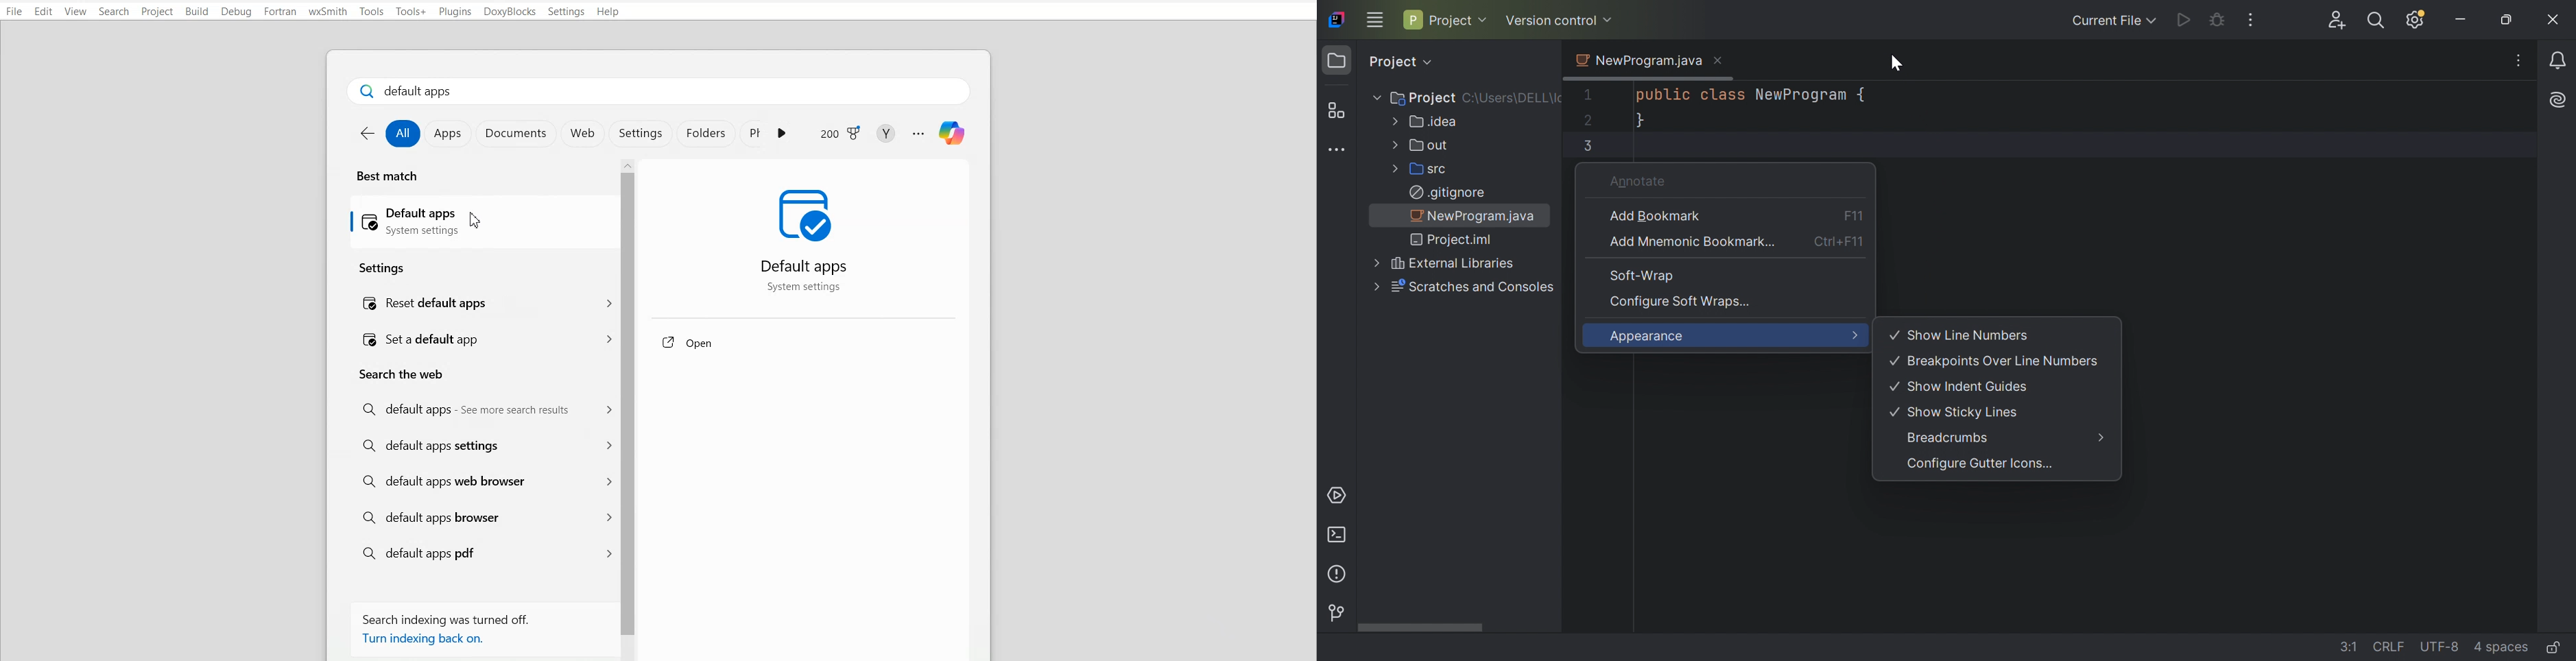 This screenshot has width=2576, height=672. I want to click on Web, so click(583, 134).